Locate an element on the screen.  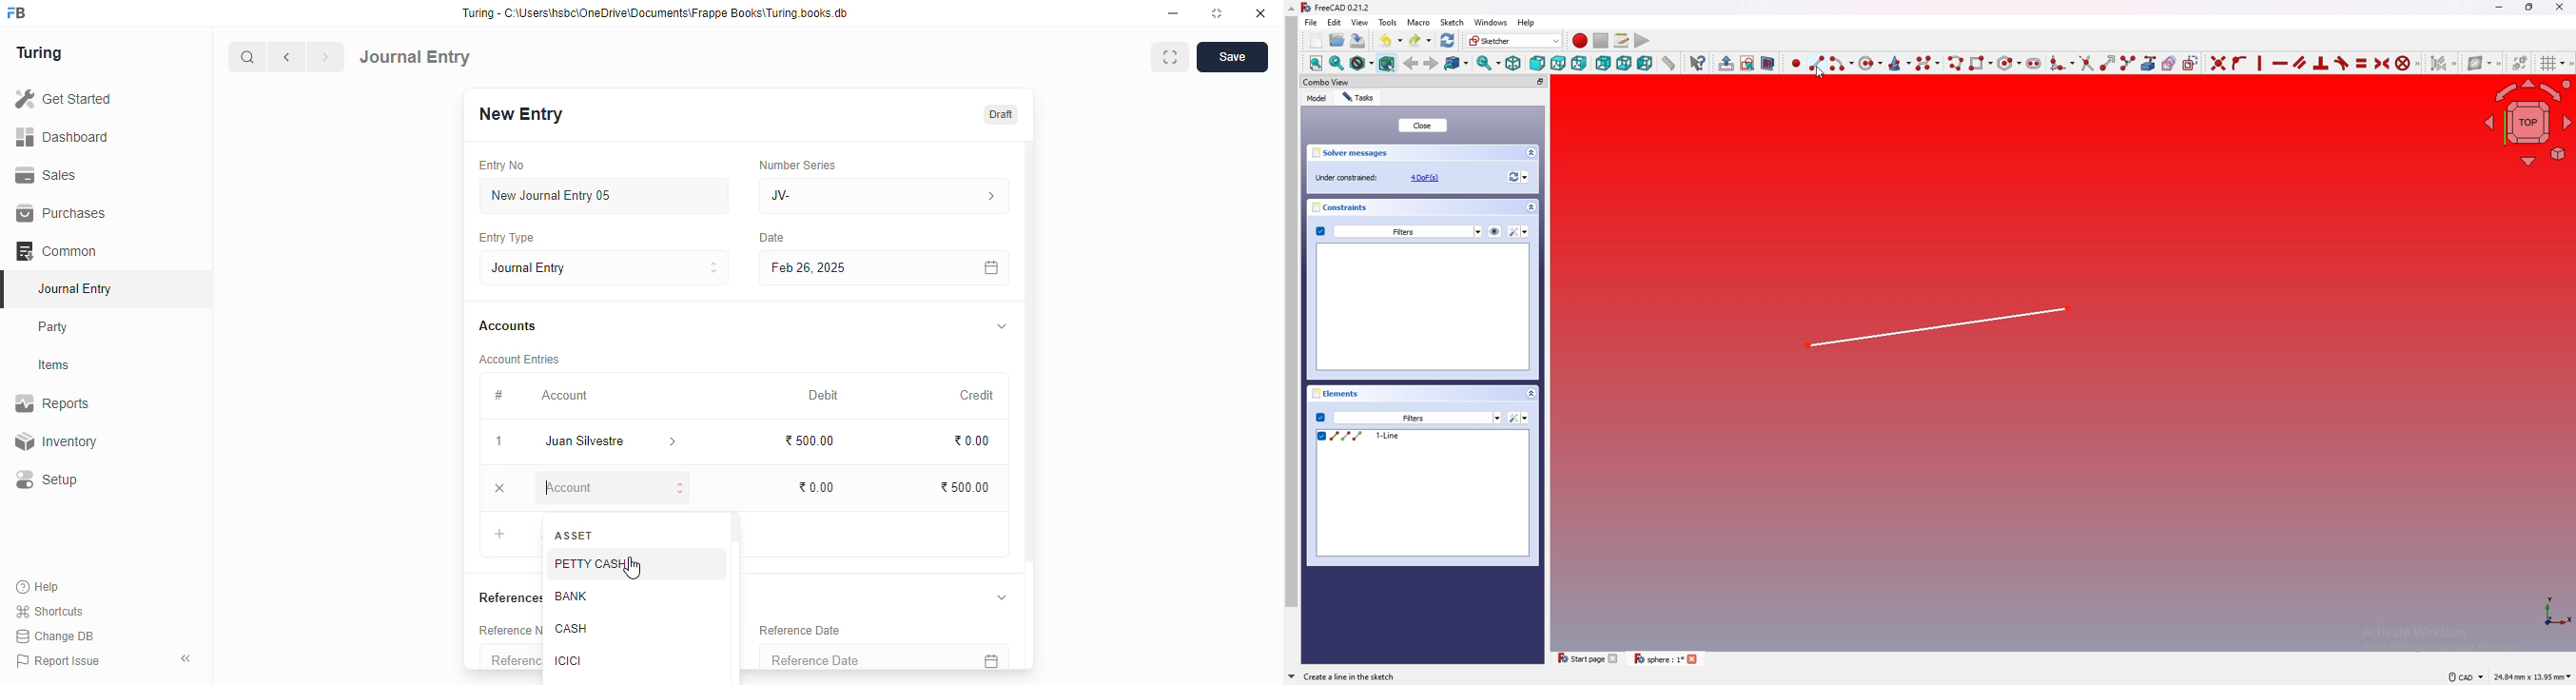
change DB is located at coordinates (55, 636).